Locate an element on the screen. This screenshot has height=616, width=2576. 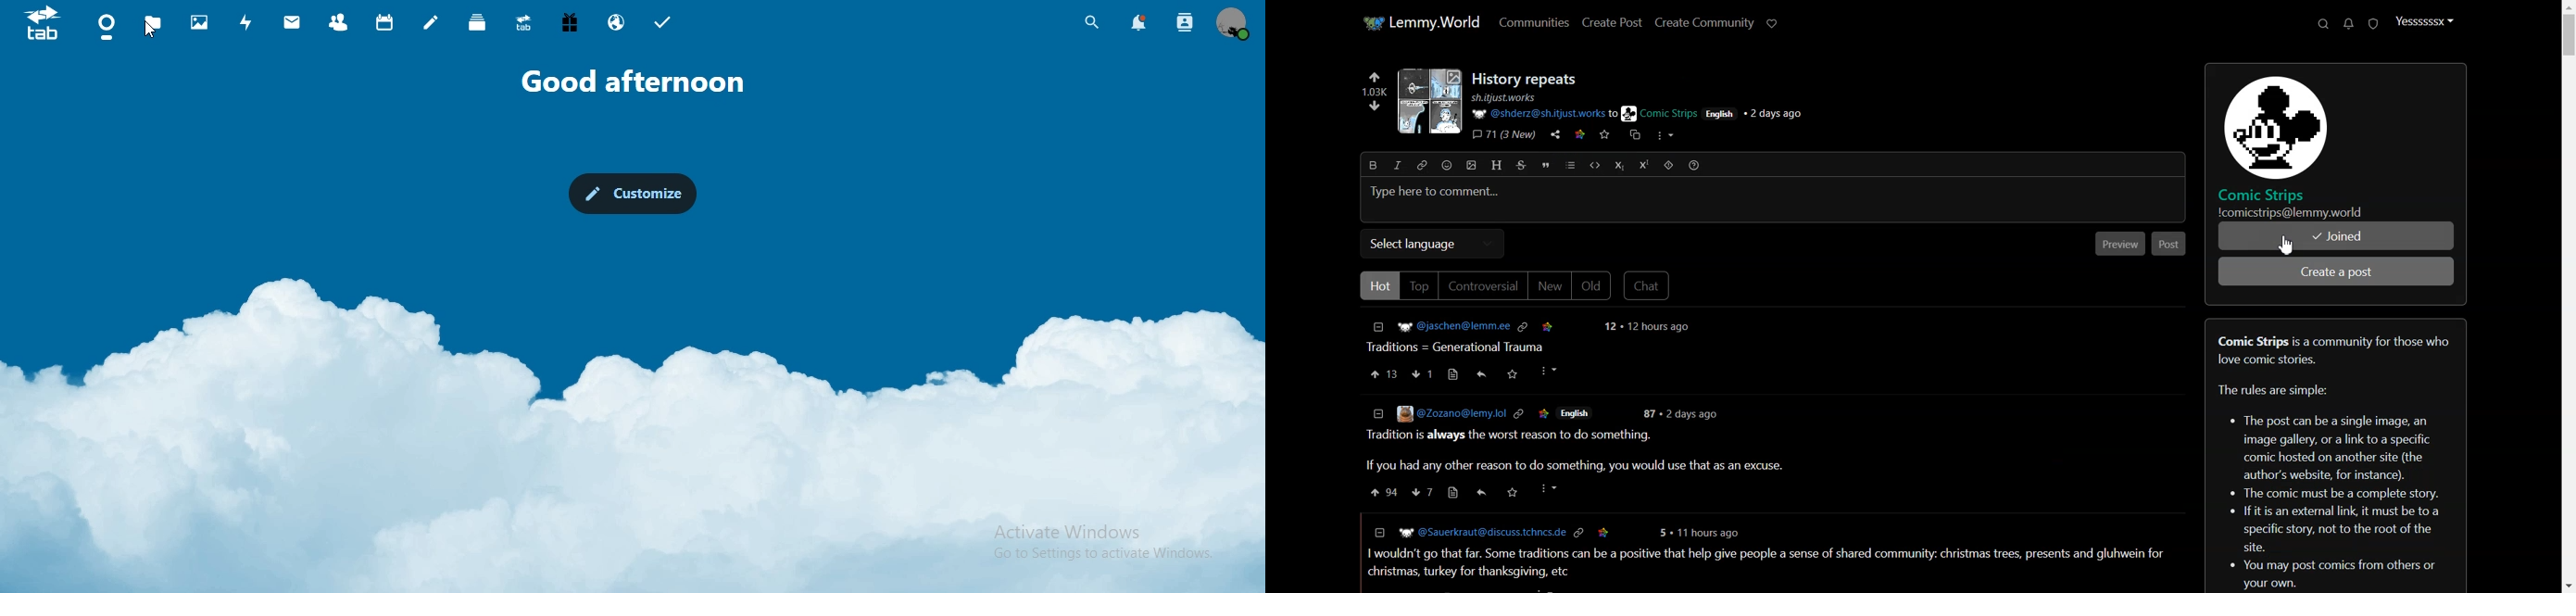
English is located at coordinates (1579, 413).